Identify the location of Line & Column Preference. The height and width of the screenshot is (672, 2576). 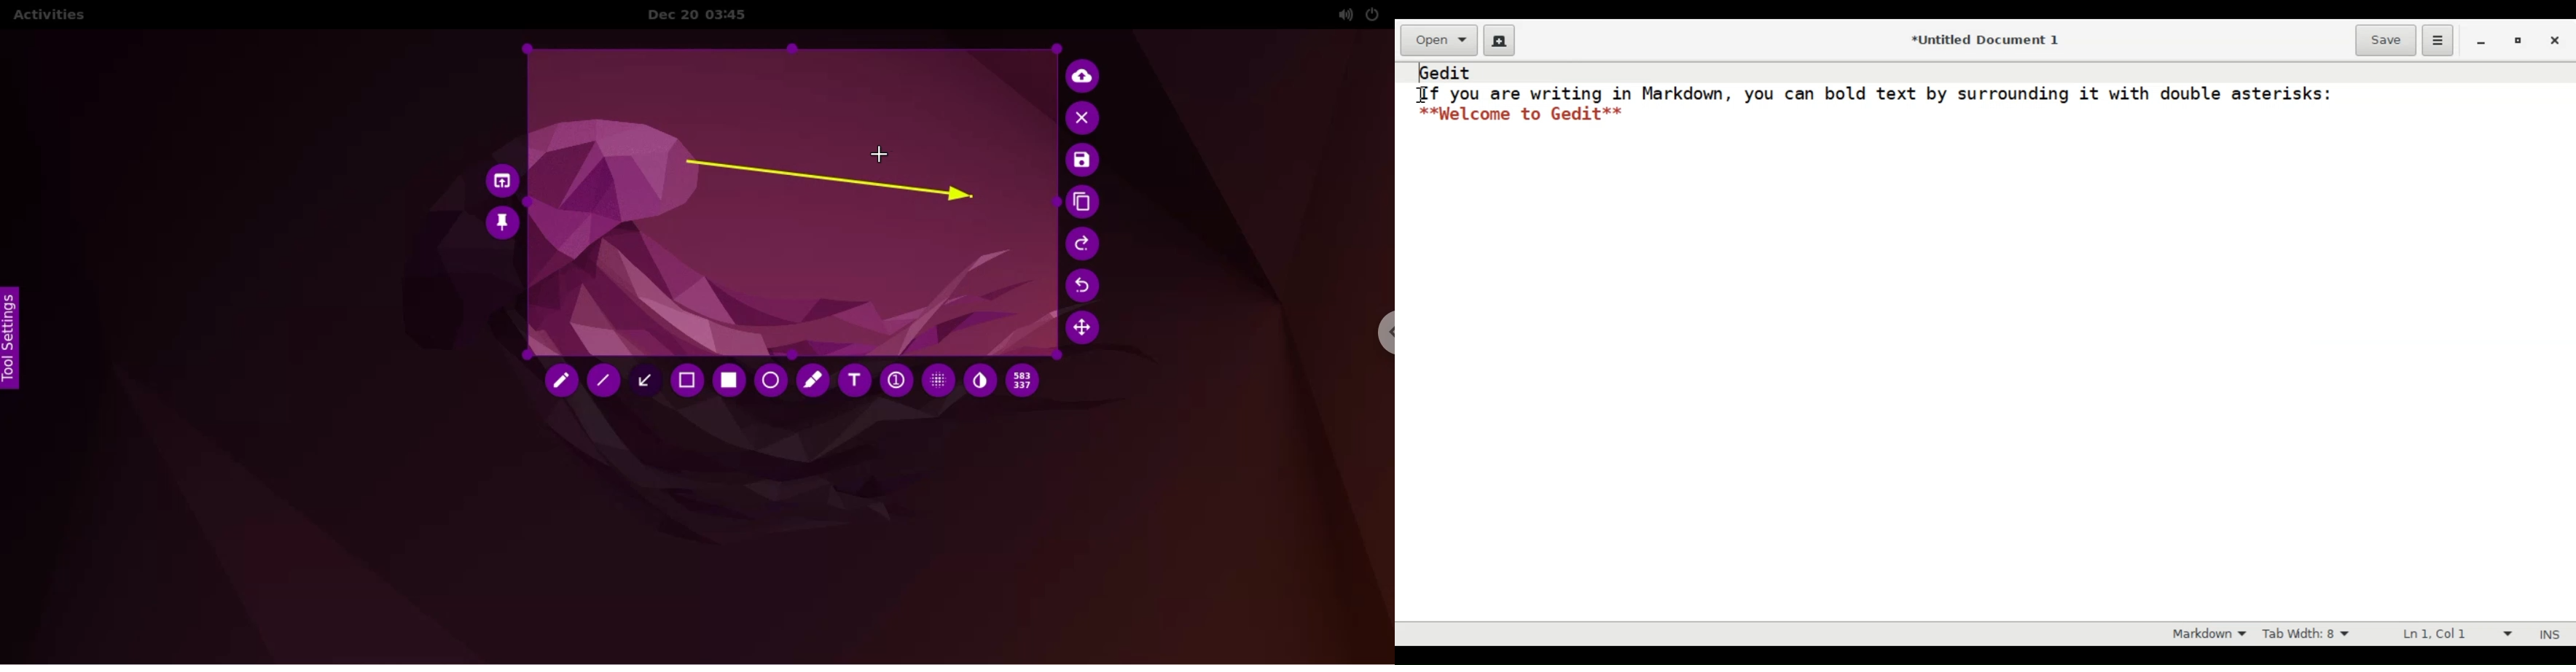
(2453, 634).